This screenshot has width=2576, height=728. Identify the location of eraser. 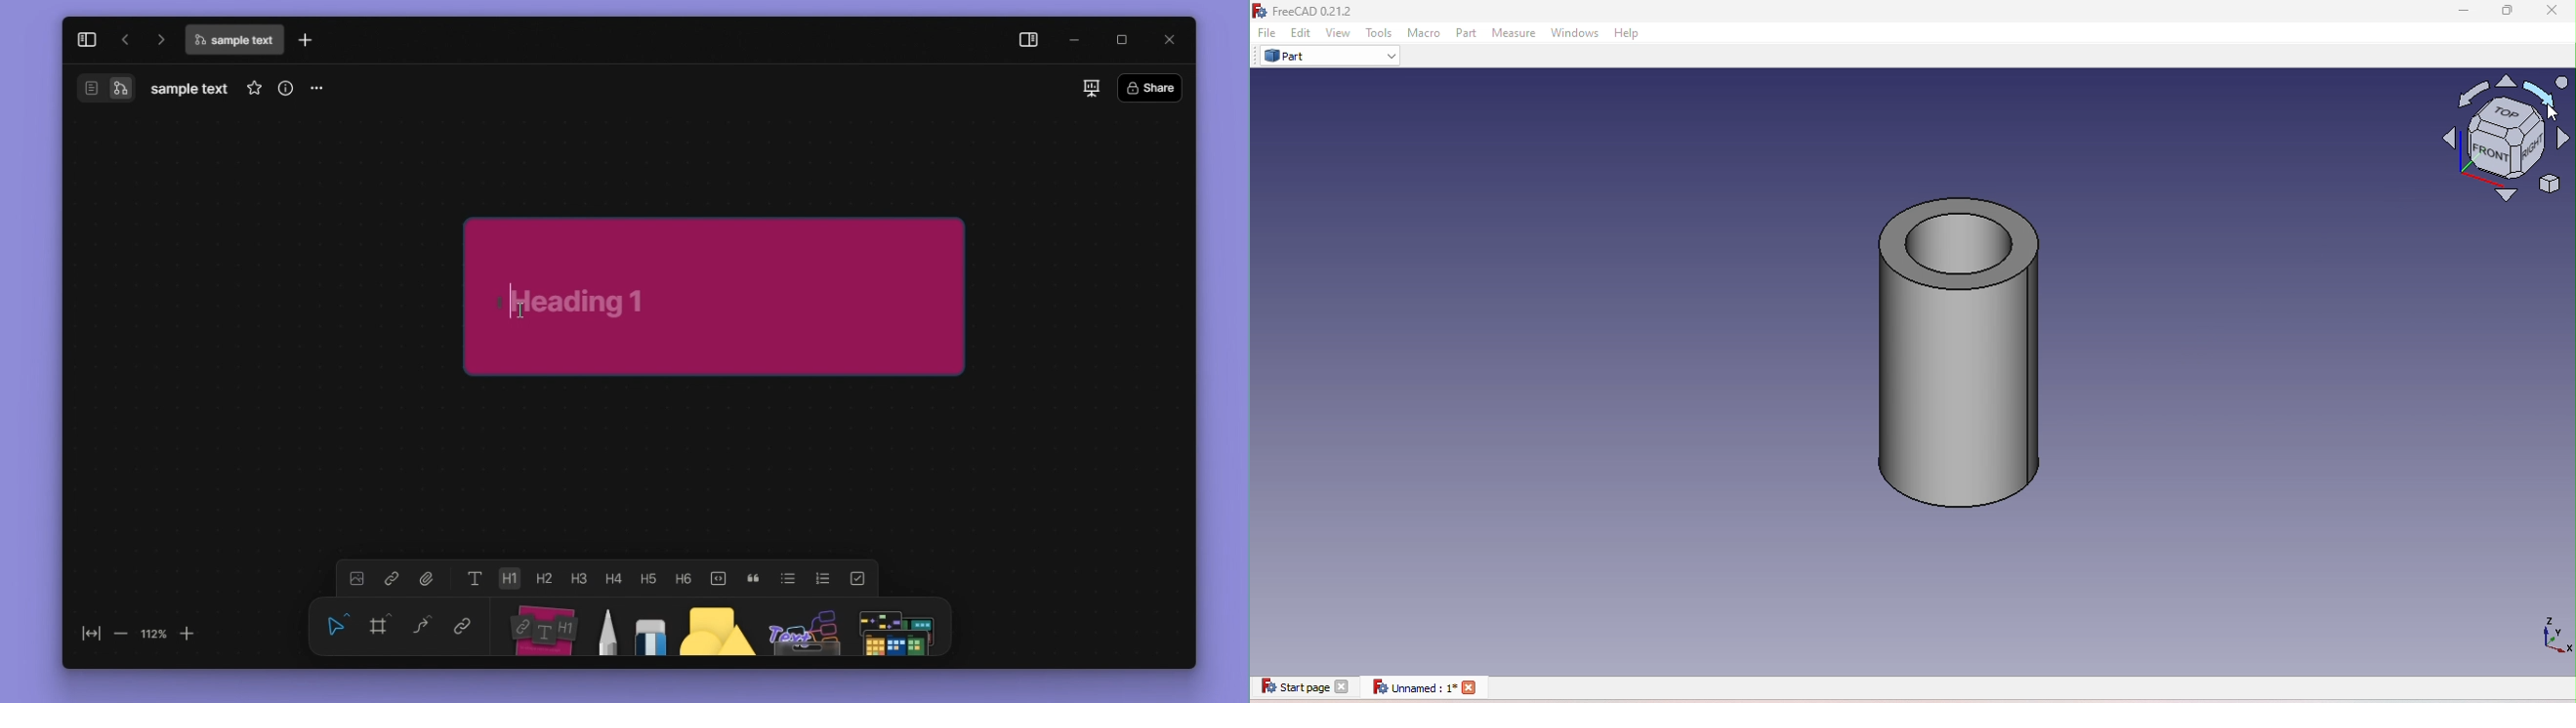
(650, 627).